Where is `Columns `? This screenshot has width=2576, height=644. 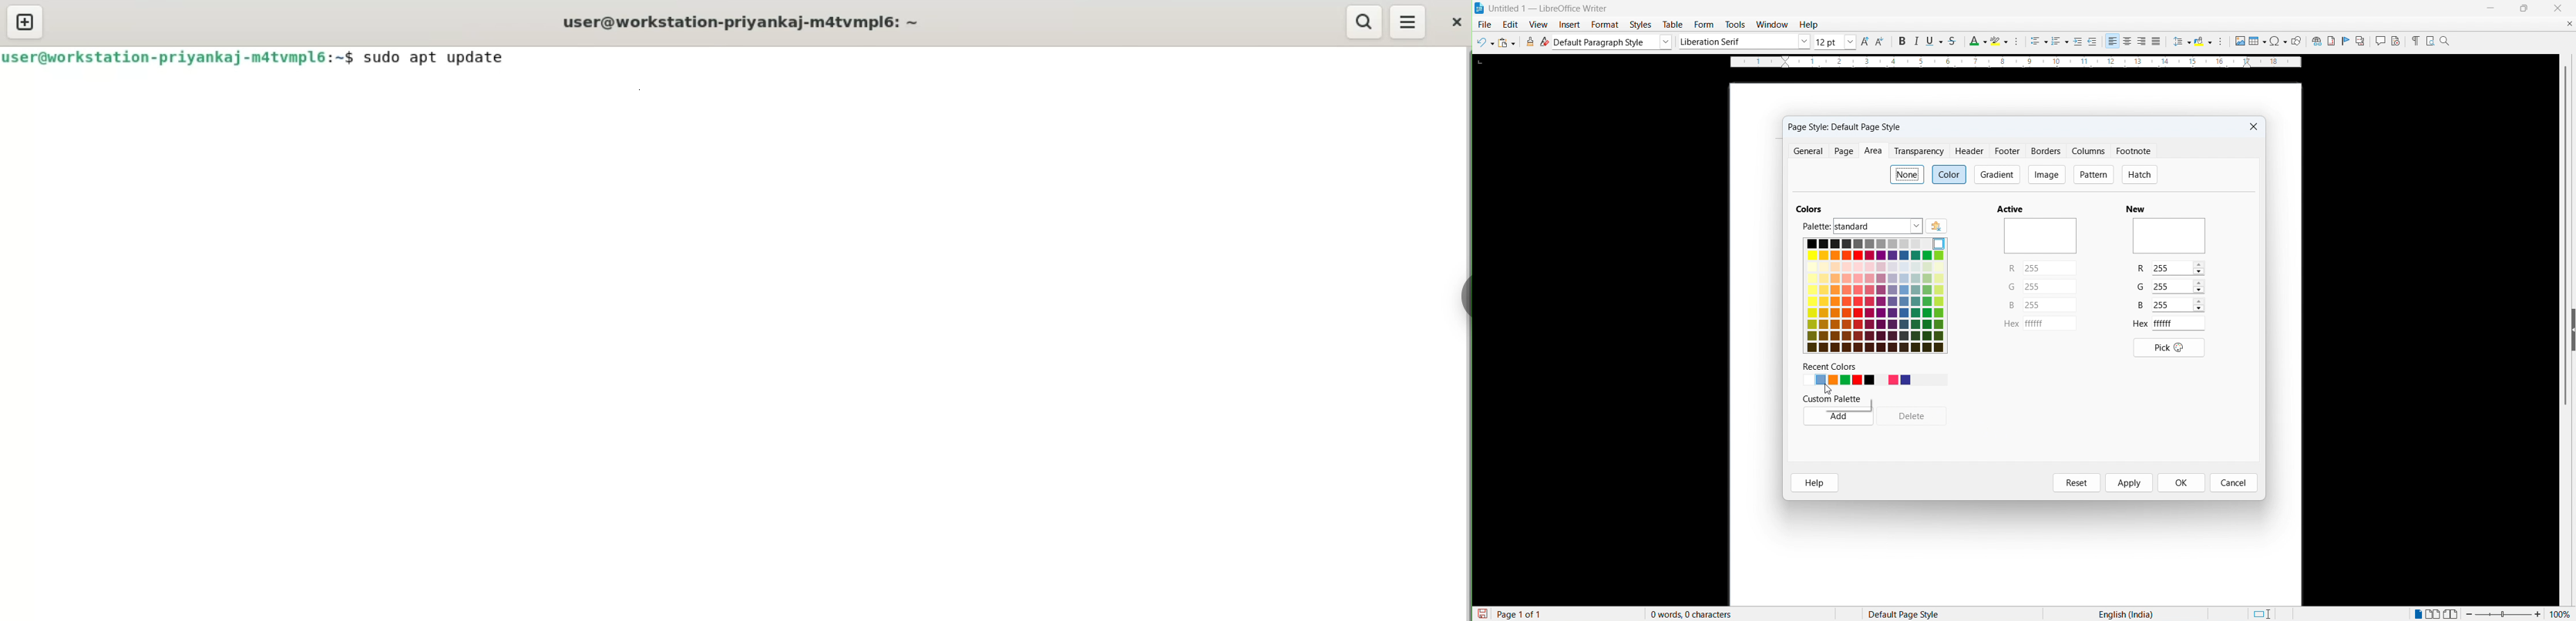
Columns  is located at coordinates (2090, 151).